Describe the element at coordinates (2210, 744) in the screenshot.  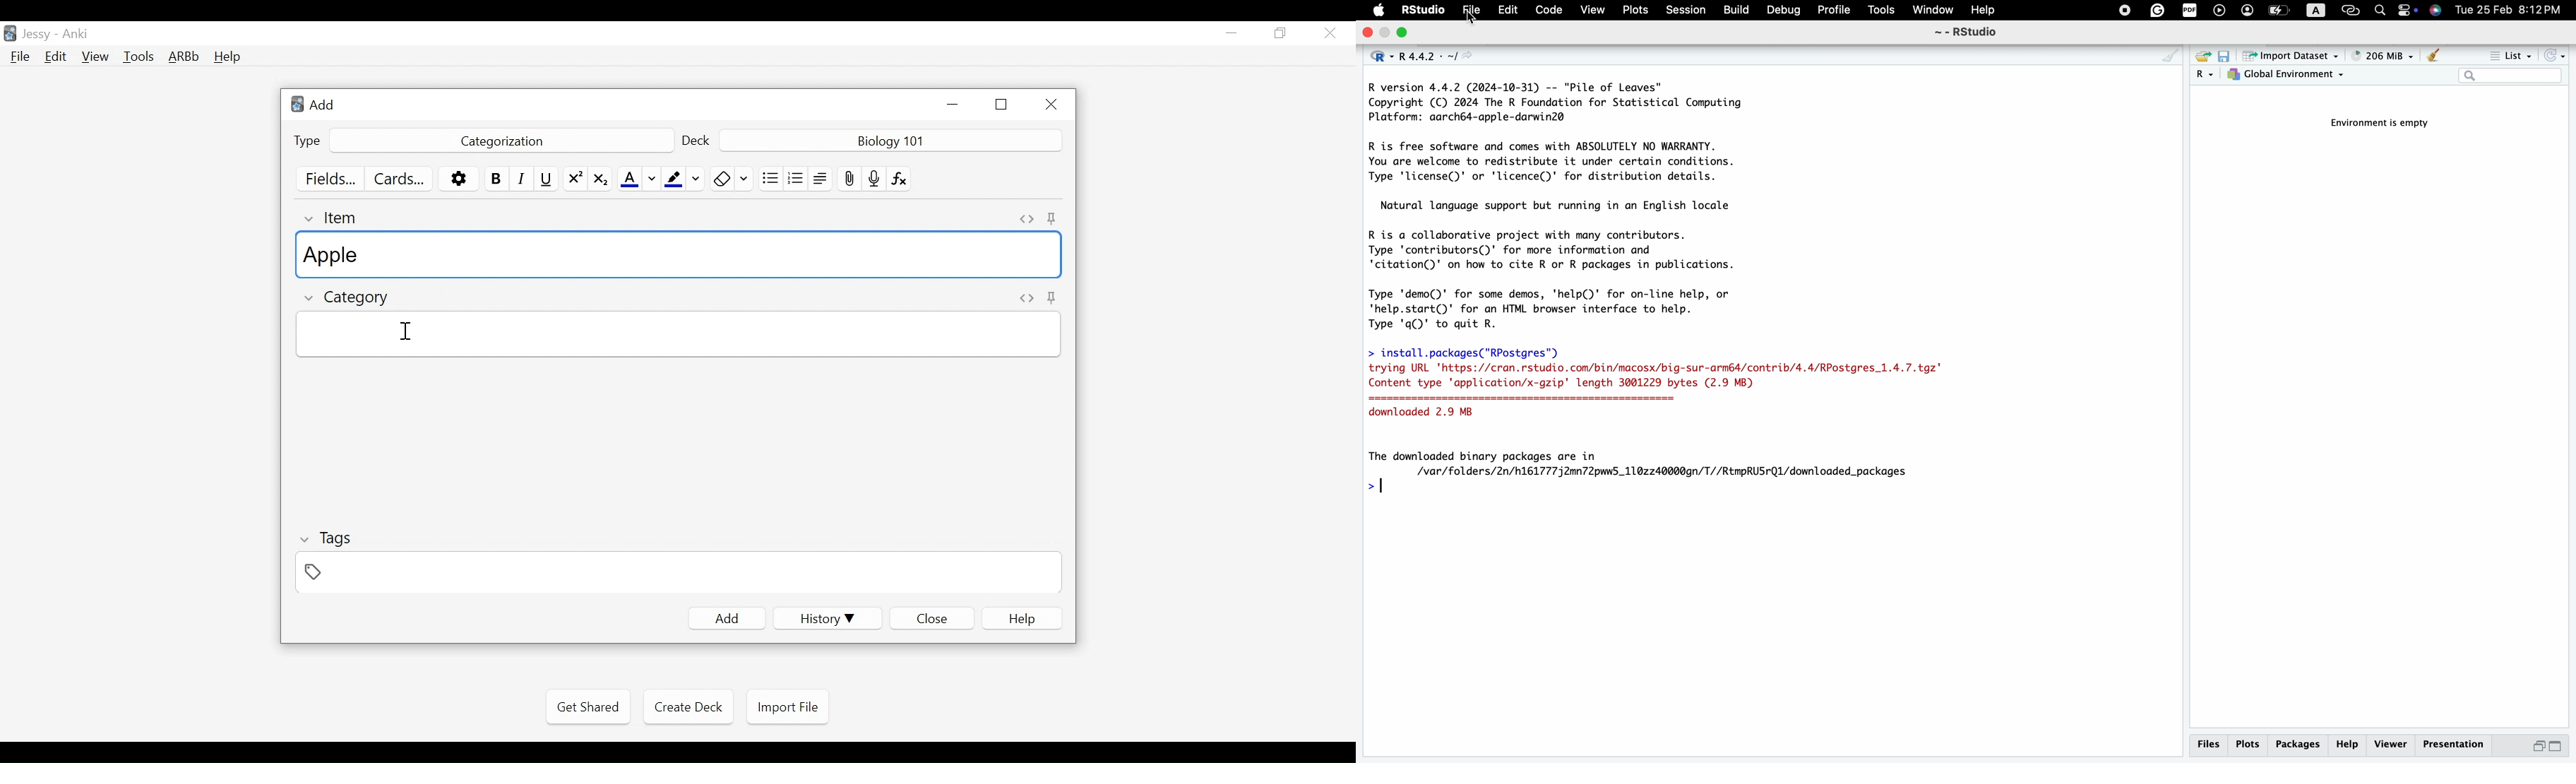
I see `files` at that location.